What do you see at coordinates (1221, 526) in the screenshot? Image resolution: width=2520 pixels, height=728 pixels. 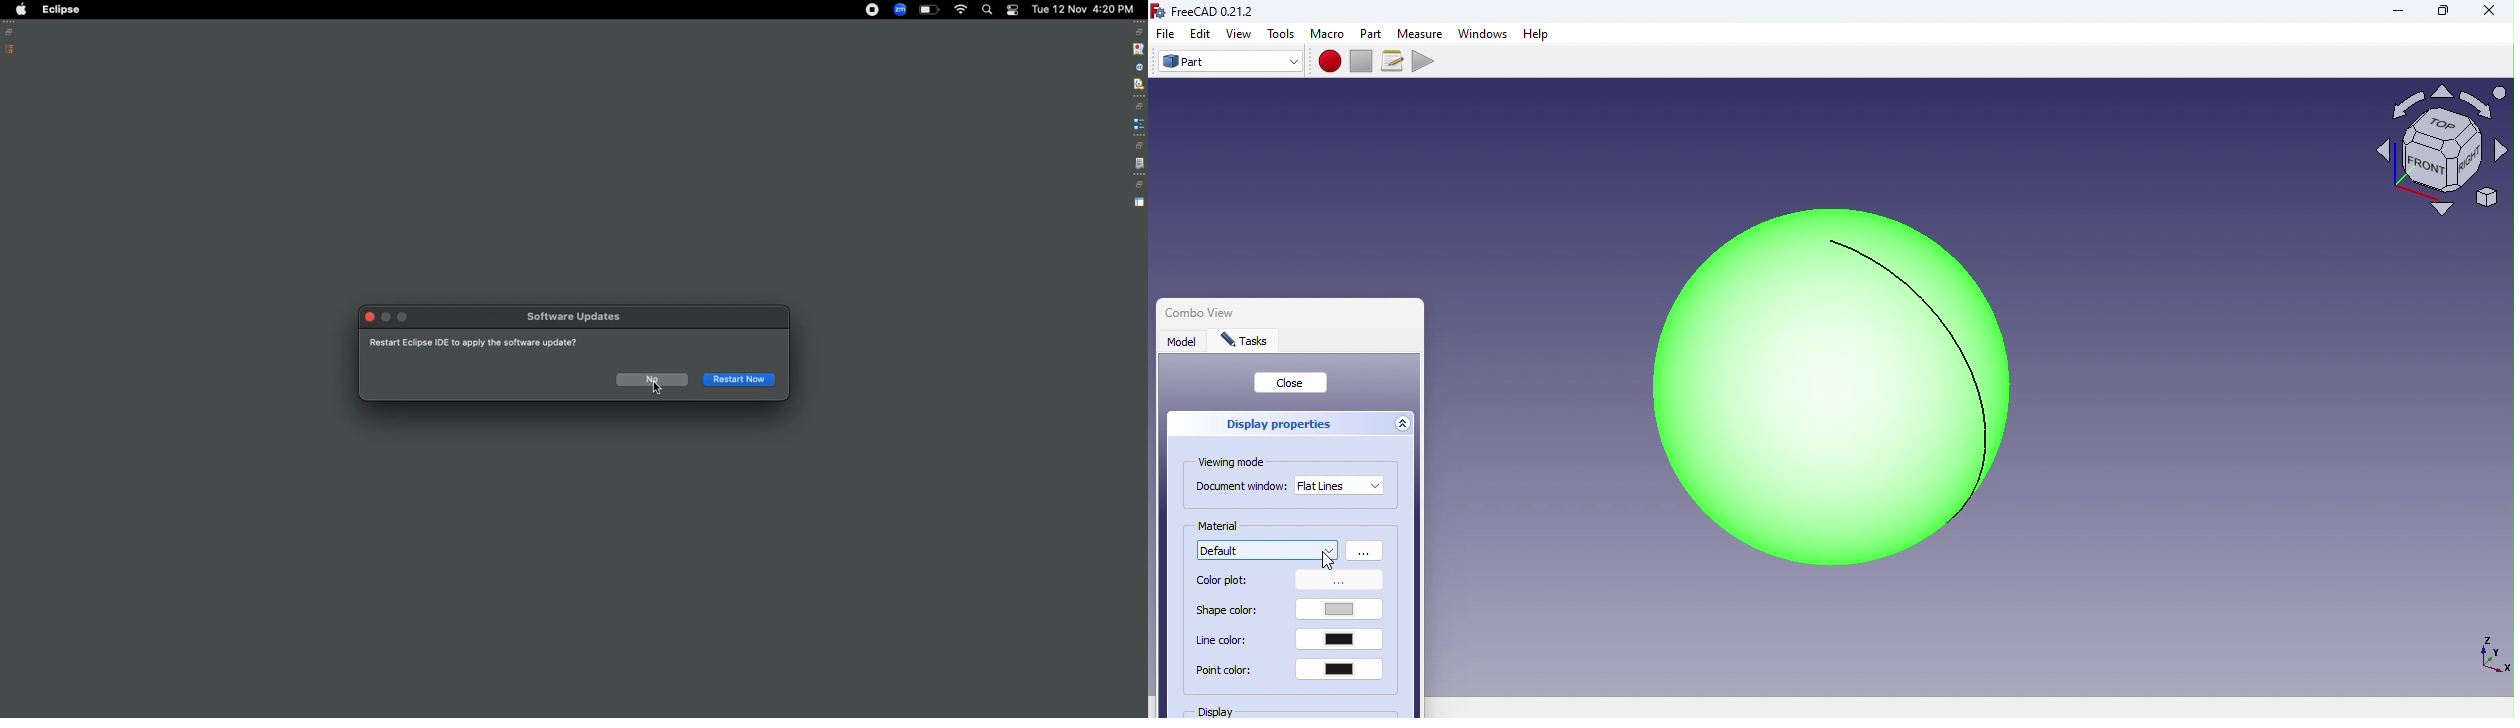 I see `Material` at bounding box center [1221, 526].